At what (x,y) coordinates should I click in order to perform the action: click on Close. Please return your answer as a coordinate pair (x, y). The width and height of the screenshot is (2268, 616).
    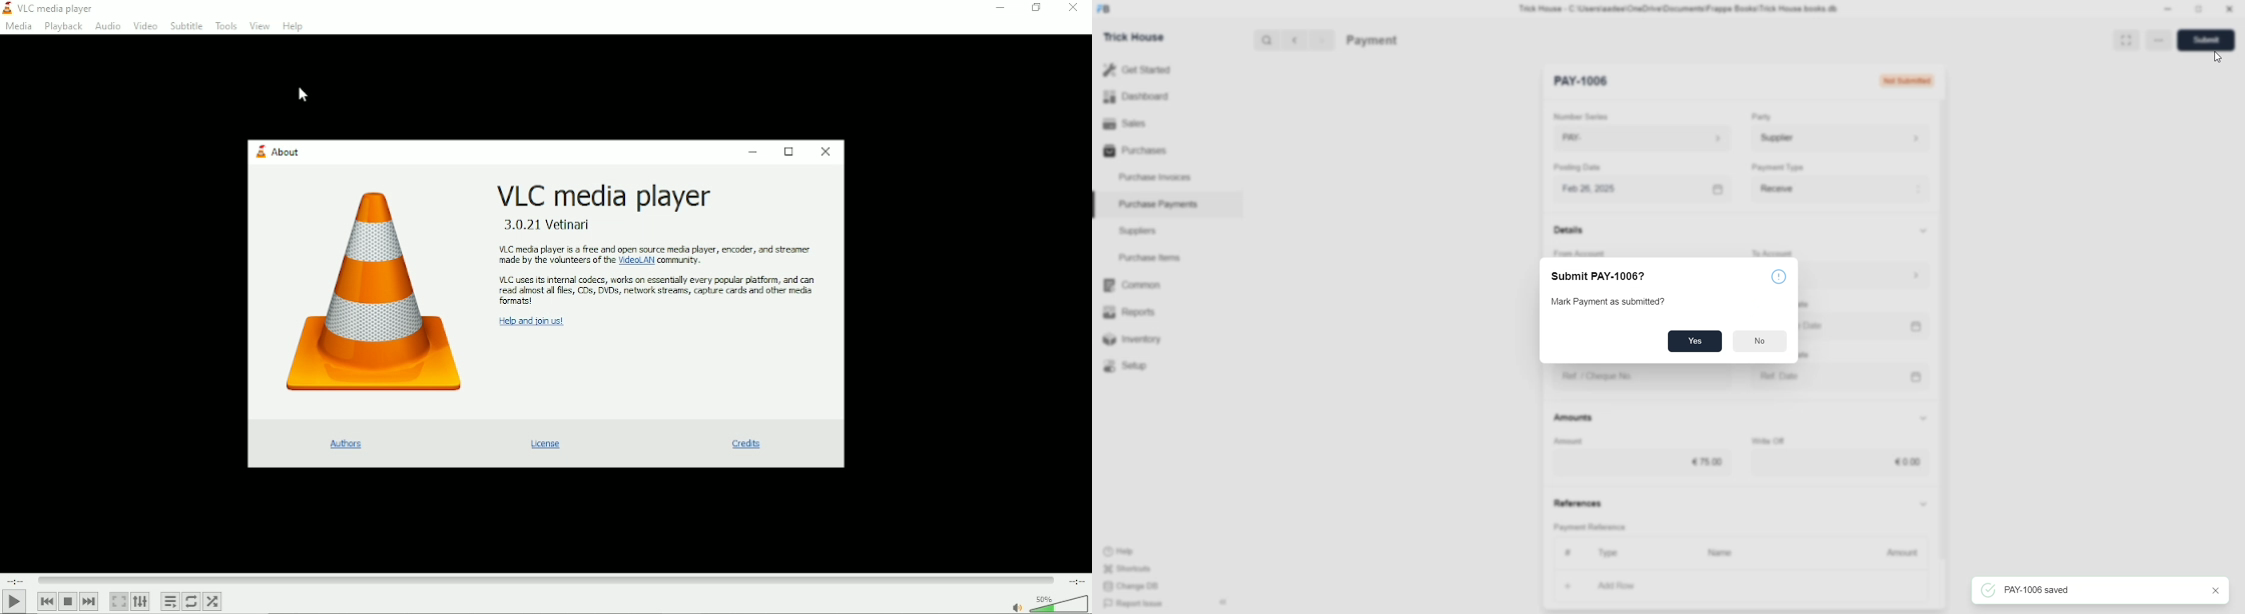
    Looking at the image, I should click on (1074, 8).